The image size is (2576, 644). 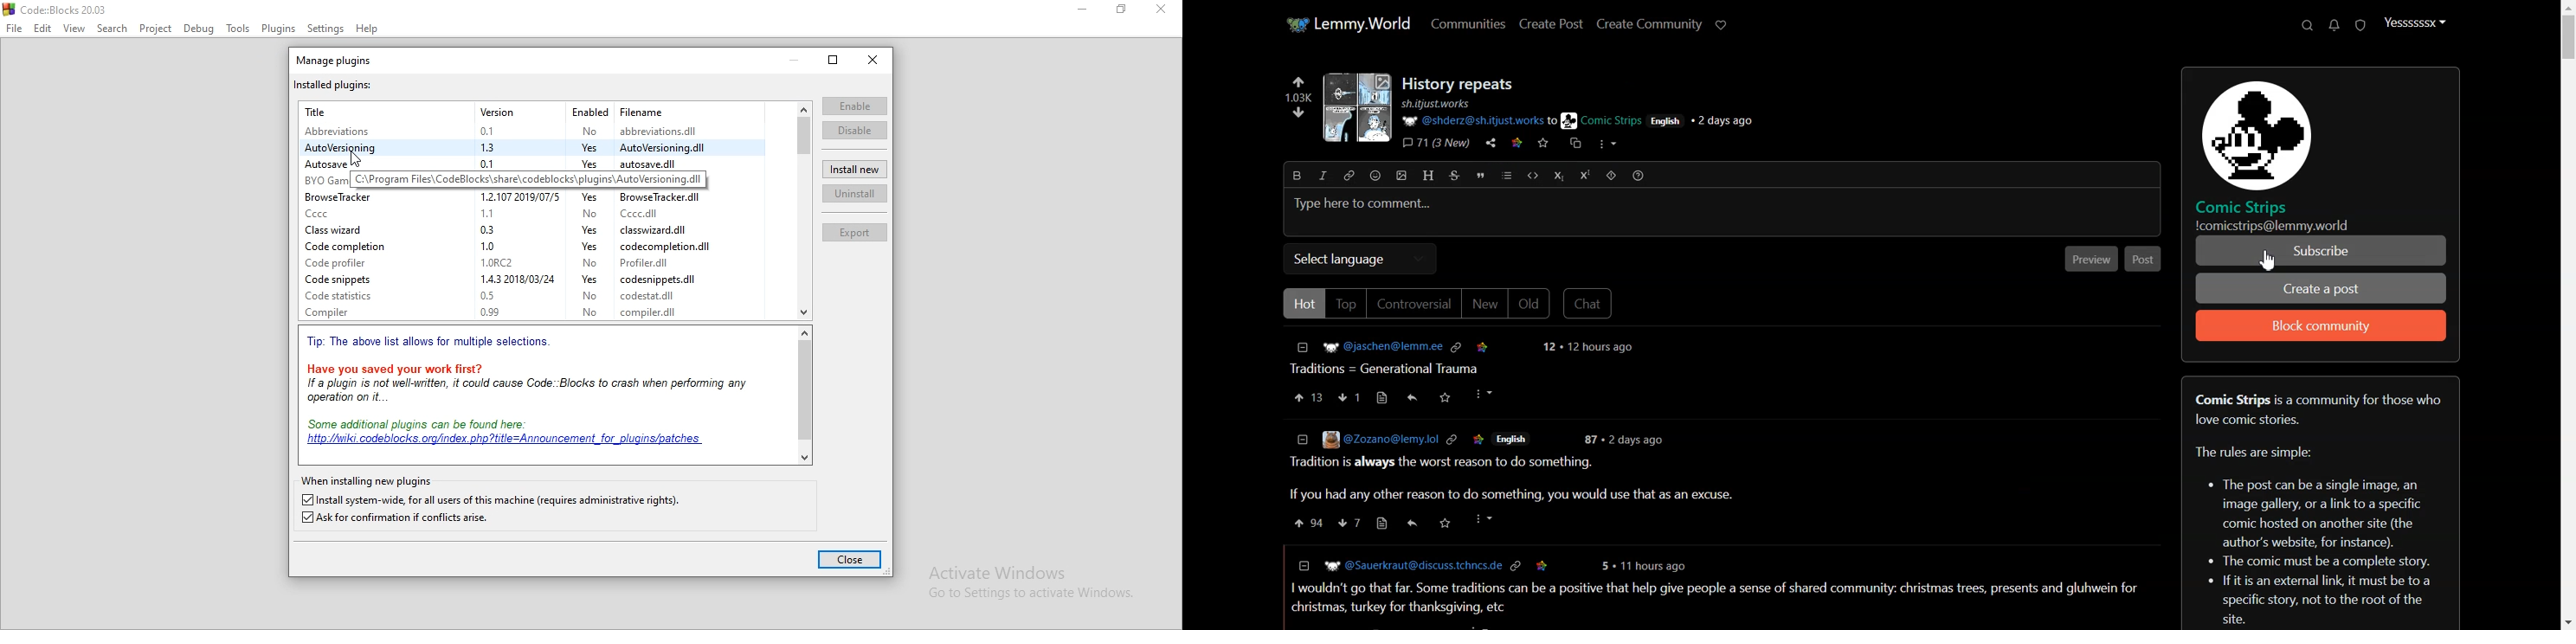 I want to click on Formatting help, so click(x=1638, y=175).